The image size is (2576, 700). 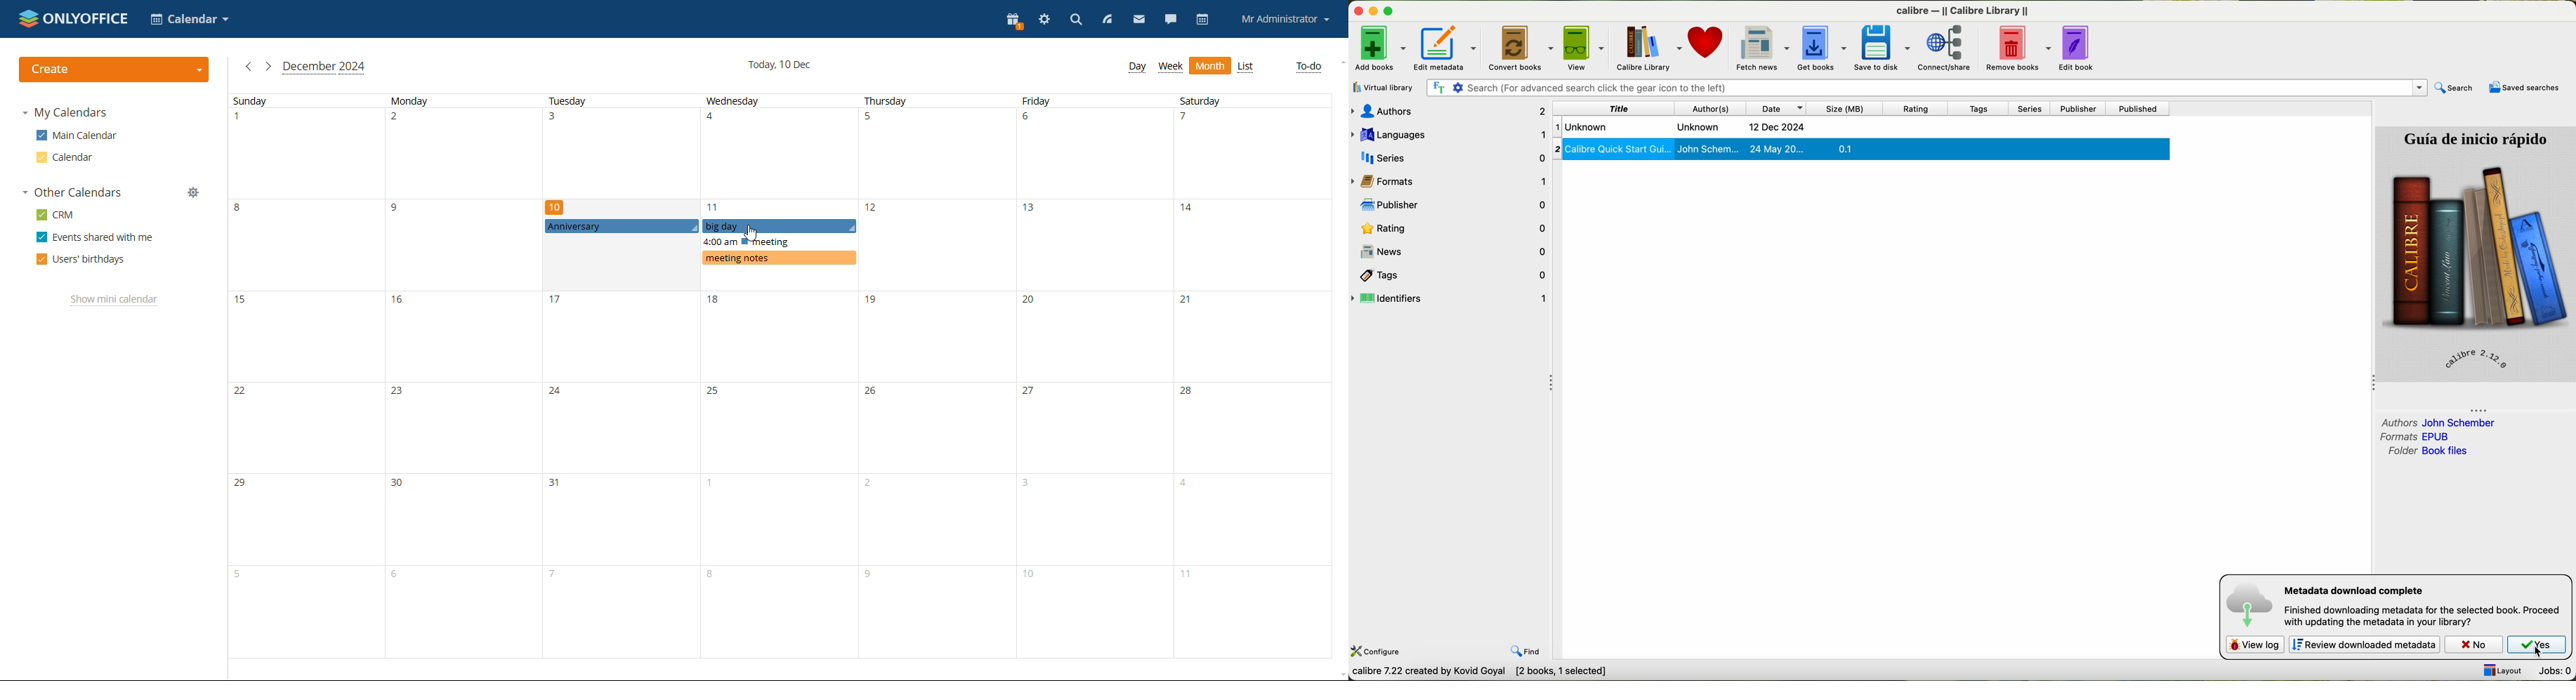 I want to click on tags, so click(x=1976, y=110).